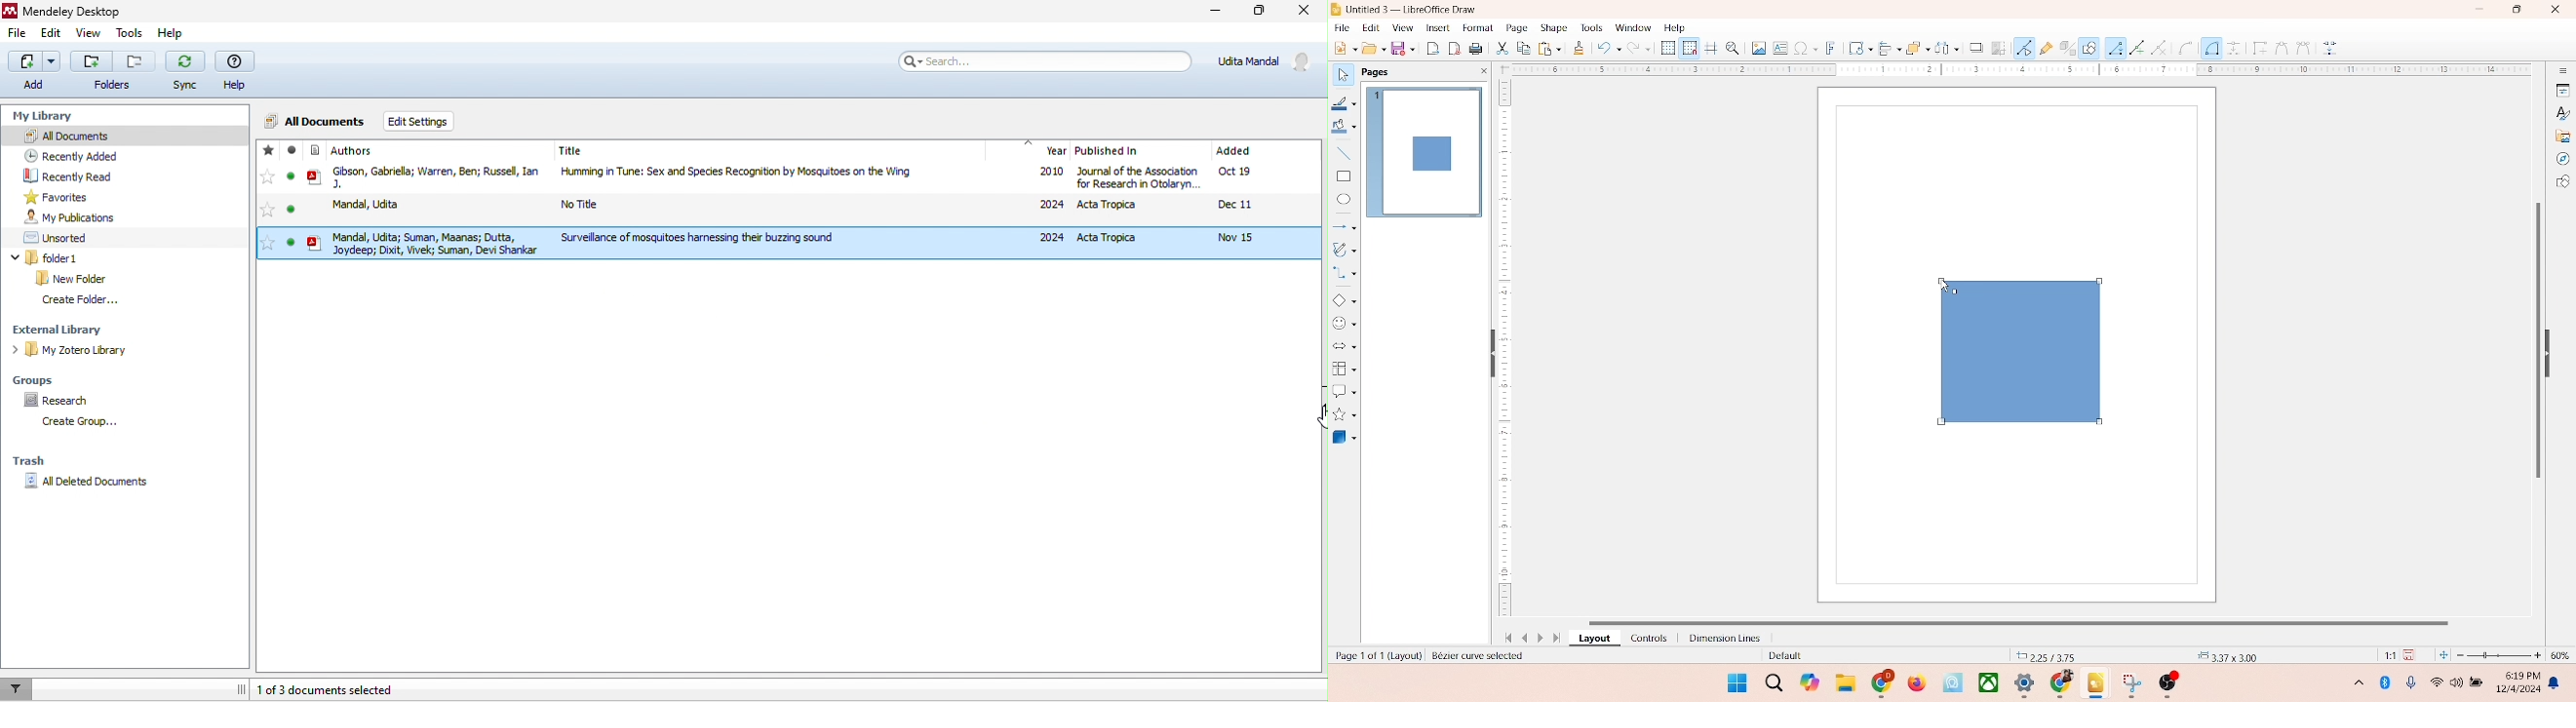  I want to click on external library, so click(65, 332).